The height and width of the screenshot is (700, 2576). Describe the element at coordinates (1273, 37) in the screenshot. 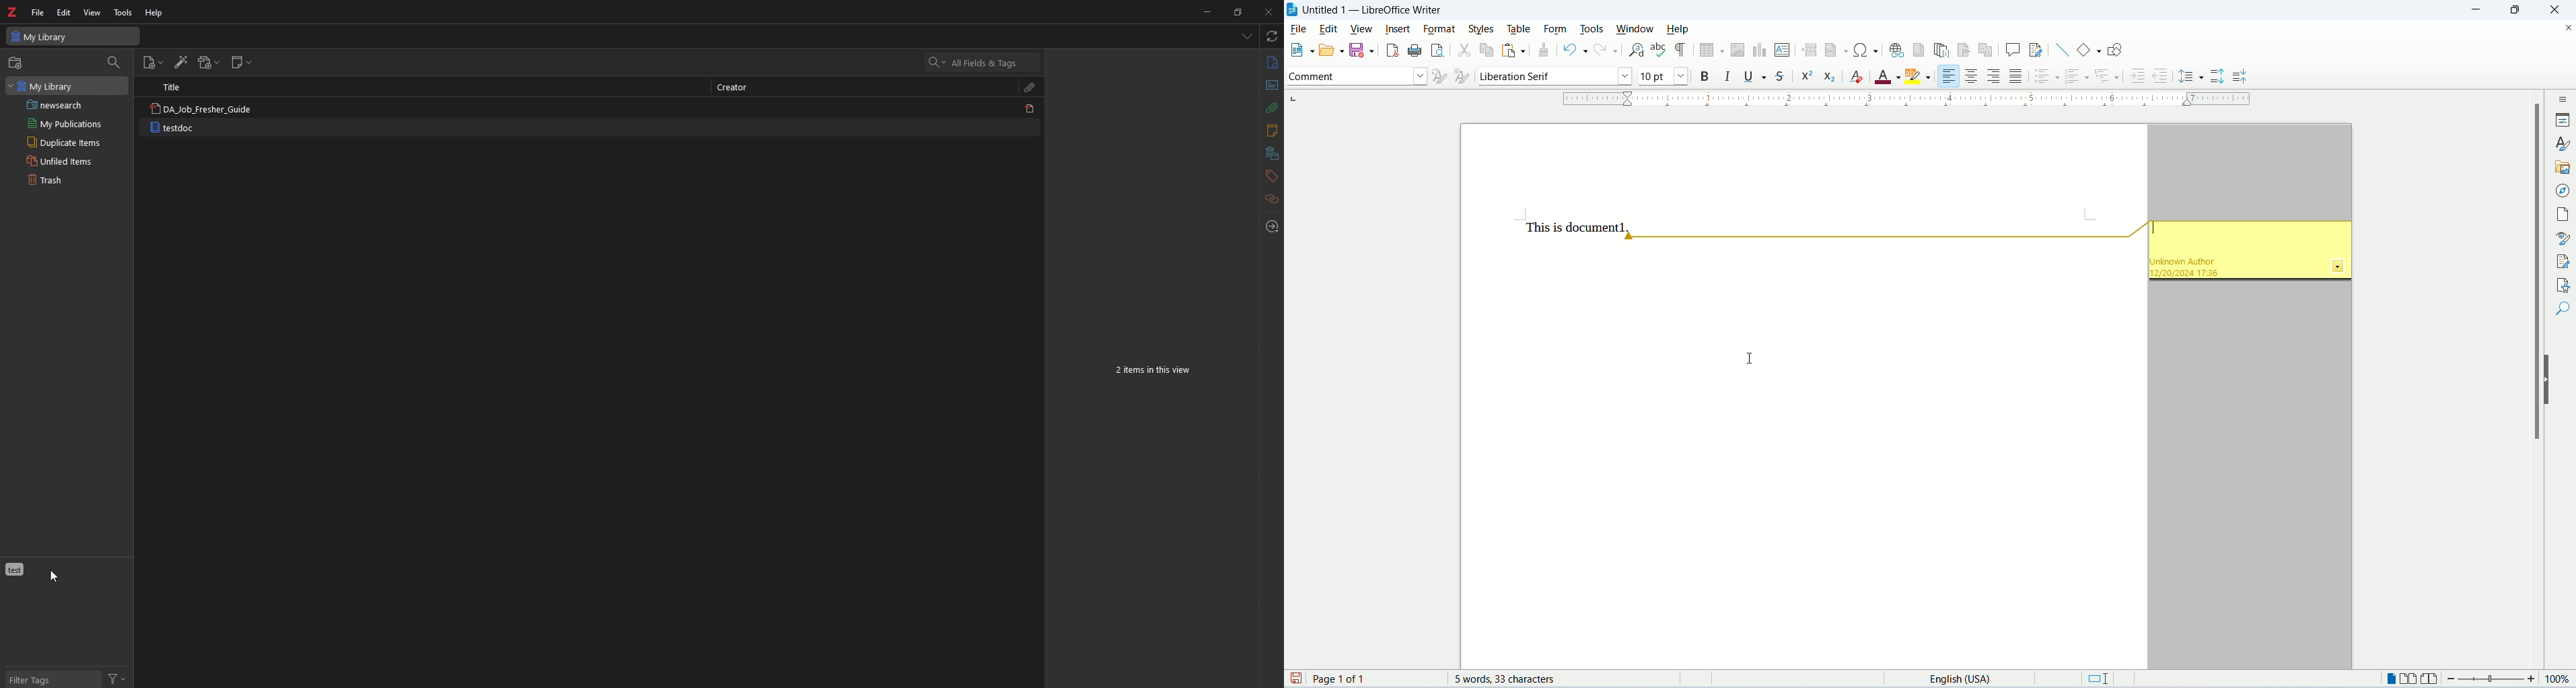

I see `sync with zotero.org` at that location.